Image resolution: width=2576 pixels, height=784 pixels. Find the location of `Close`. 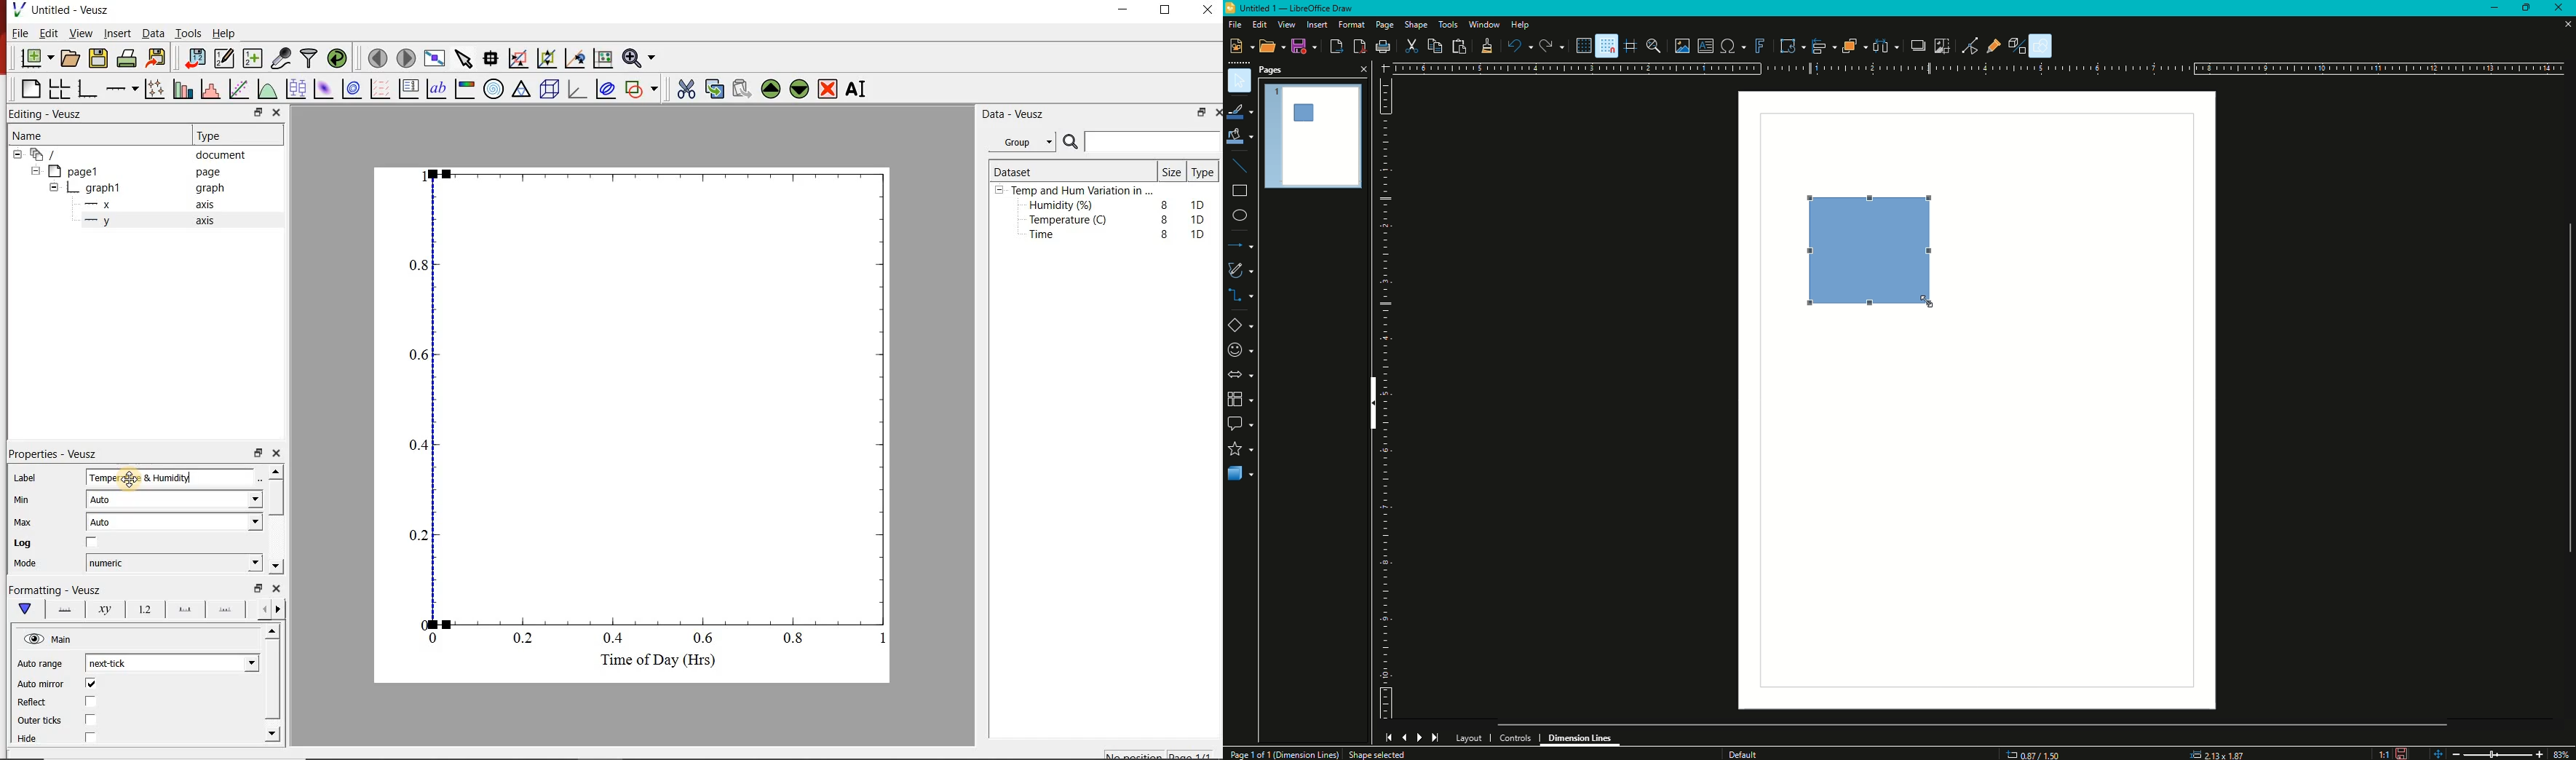

Close is located at coordinates (2562, 8).